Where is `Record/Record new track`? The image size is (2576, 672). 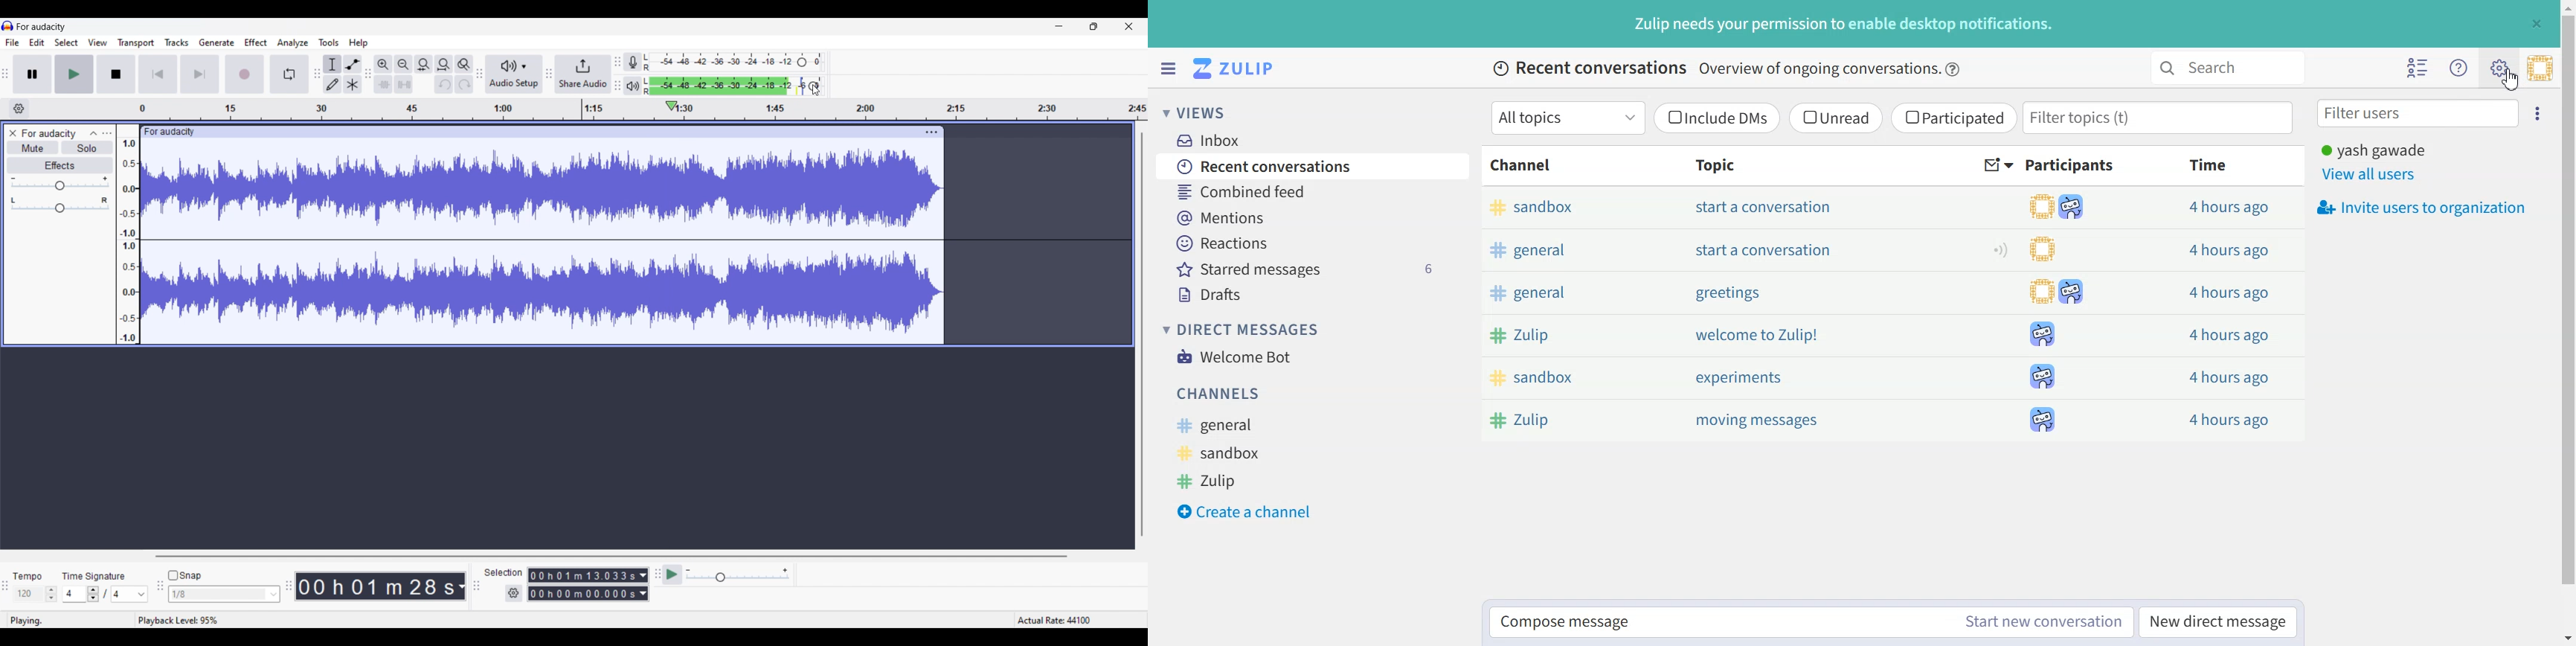 Record/Record new track is located at coordinates (245, 74).